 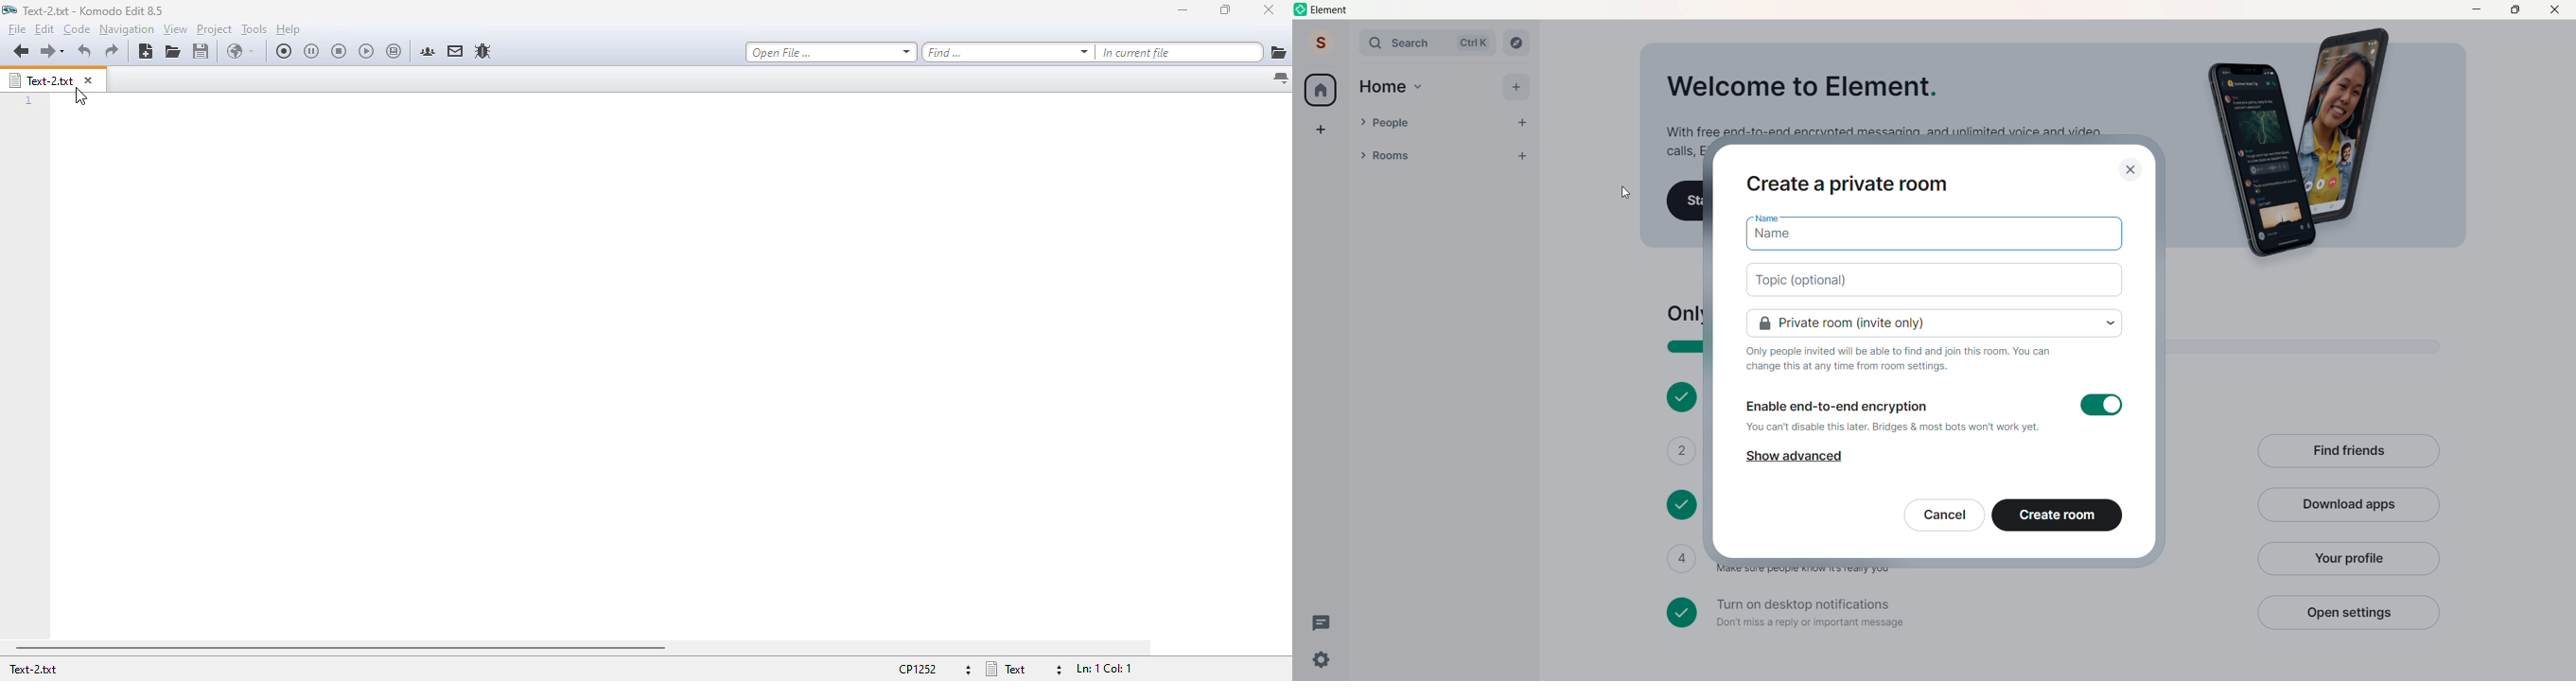 I want to click on Element, so click(x=1331, y=10).